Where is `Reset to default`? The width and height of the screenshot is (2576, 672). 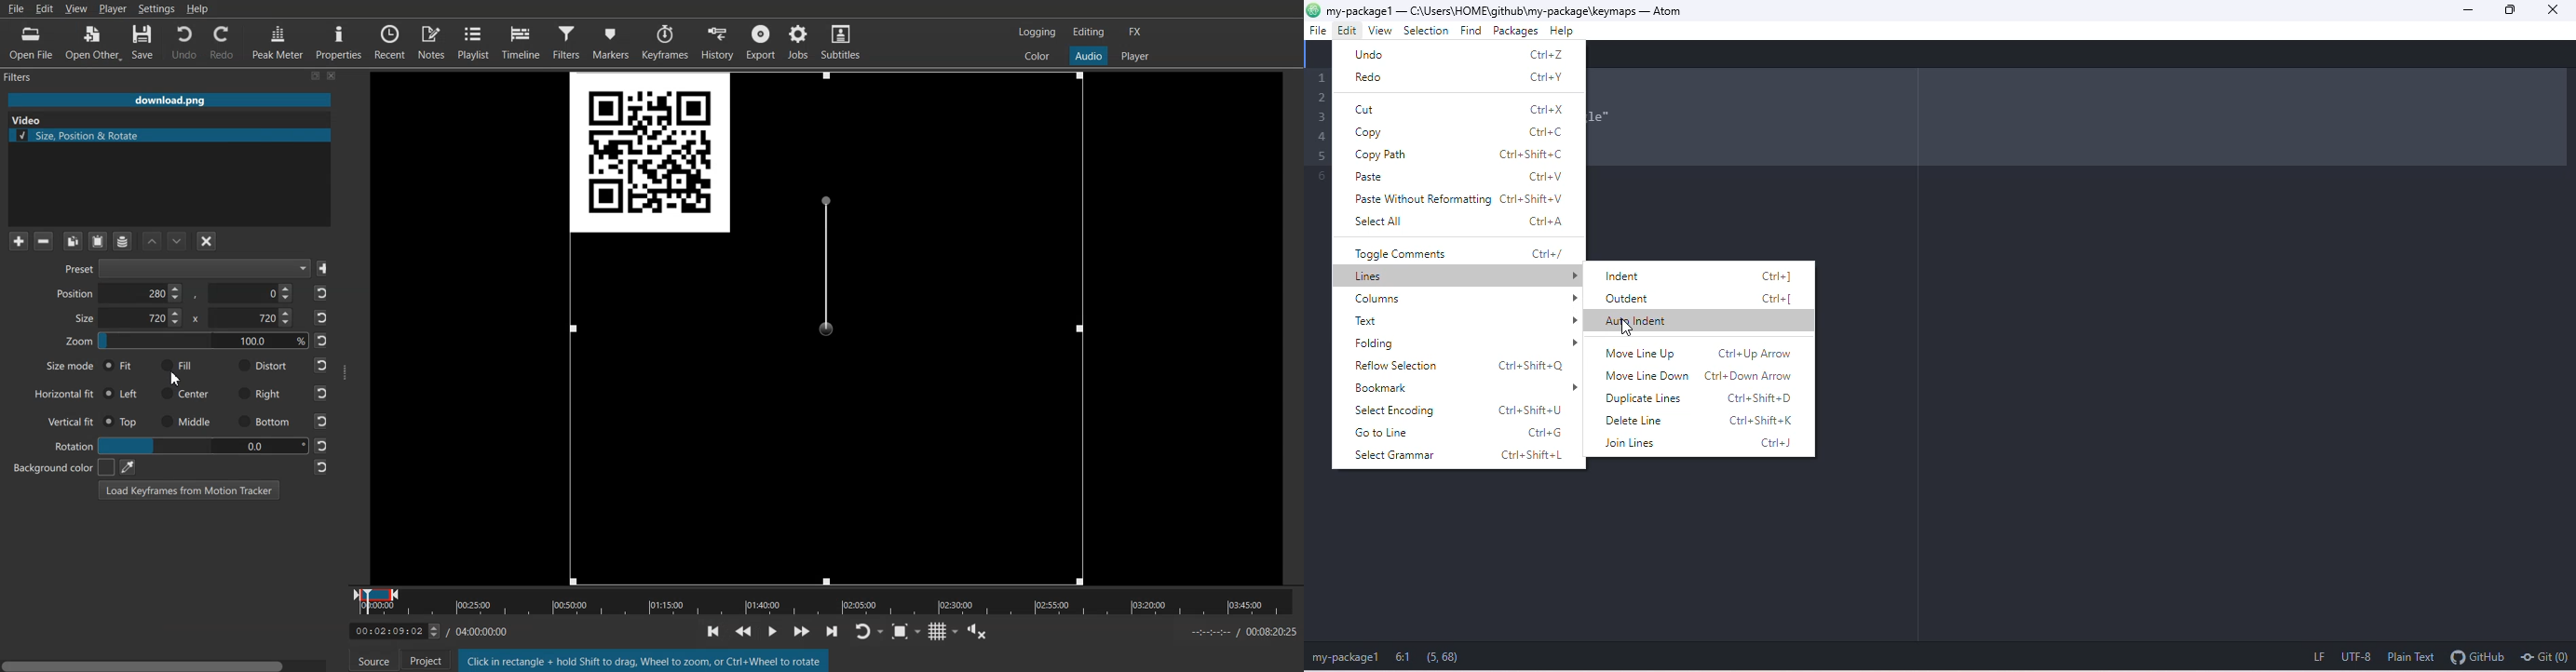
Reset to default is located at coordinates (322, 380).